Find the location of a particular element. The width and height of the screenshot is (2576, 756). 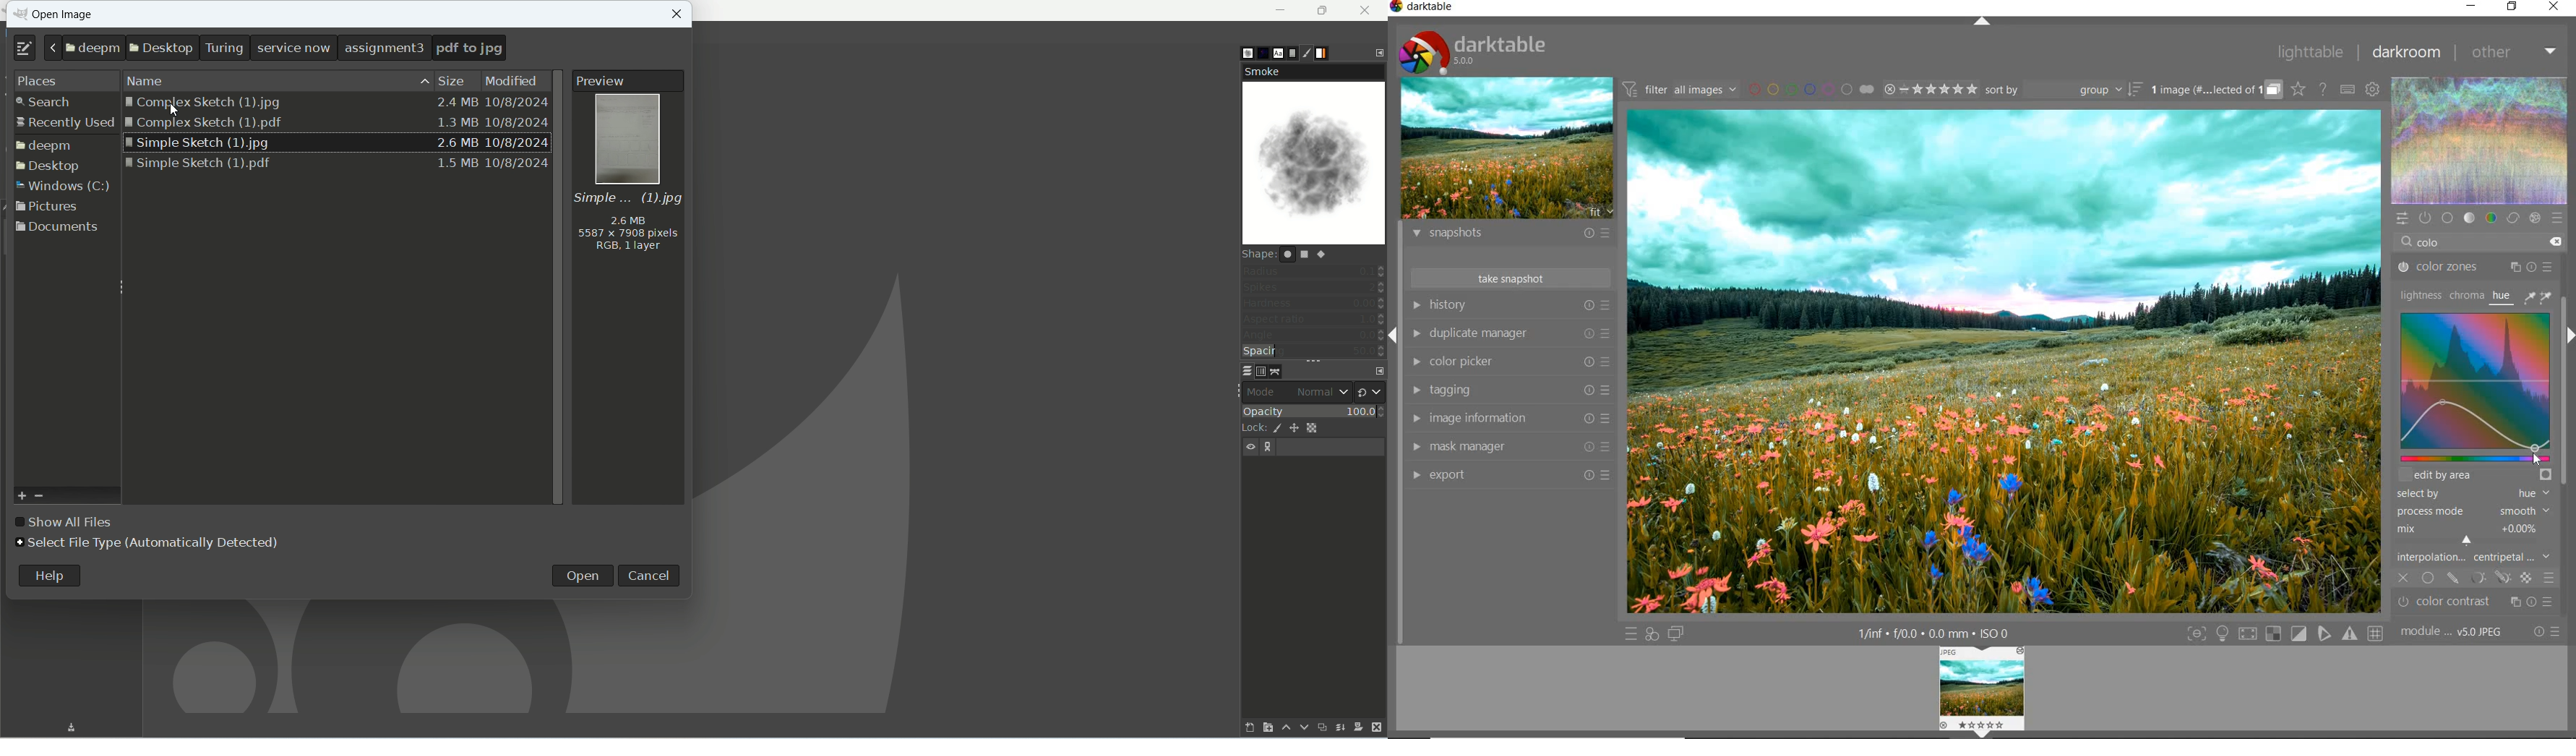

blending options is located at coordinates (2549, 576).